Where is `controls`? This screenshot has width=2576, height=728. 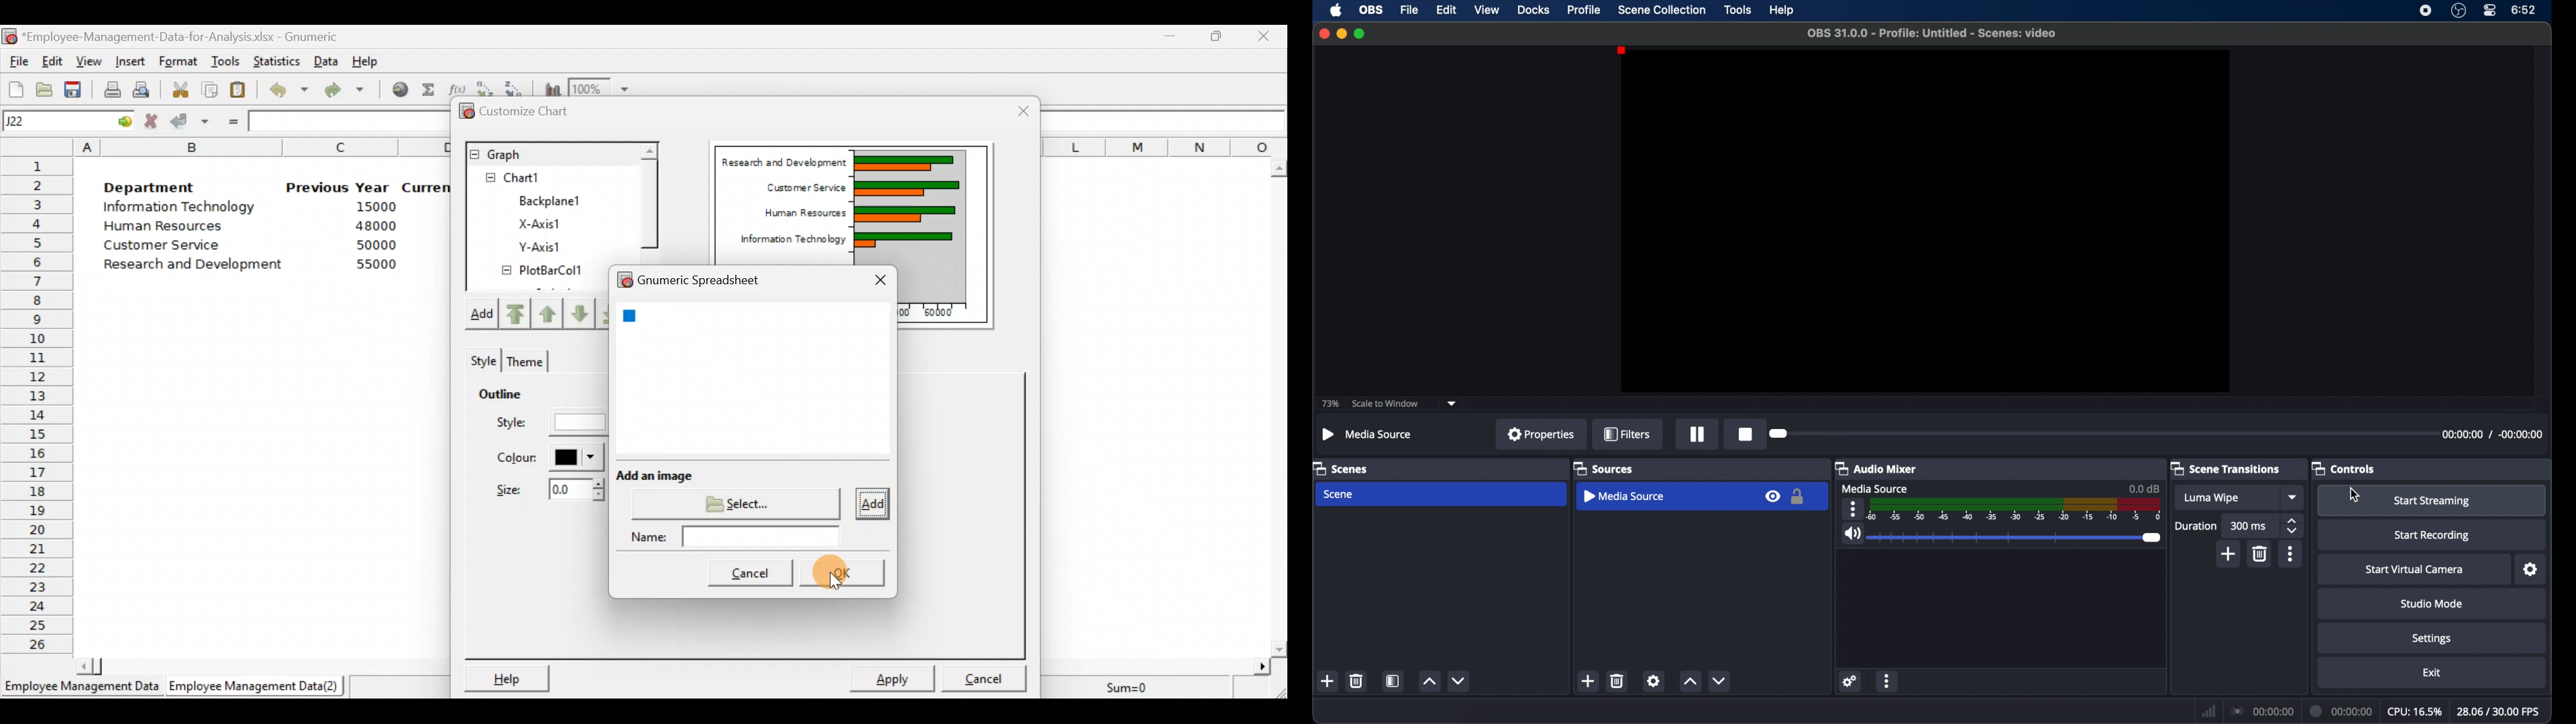 controls is located at coordinates (2344, 469).